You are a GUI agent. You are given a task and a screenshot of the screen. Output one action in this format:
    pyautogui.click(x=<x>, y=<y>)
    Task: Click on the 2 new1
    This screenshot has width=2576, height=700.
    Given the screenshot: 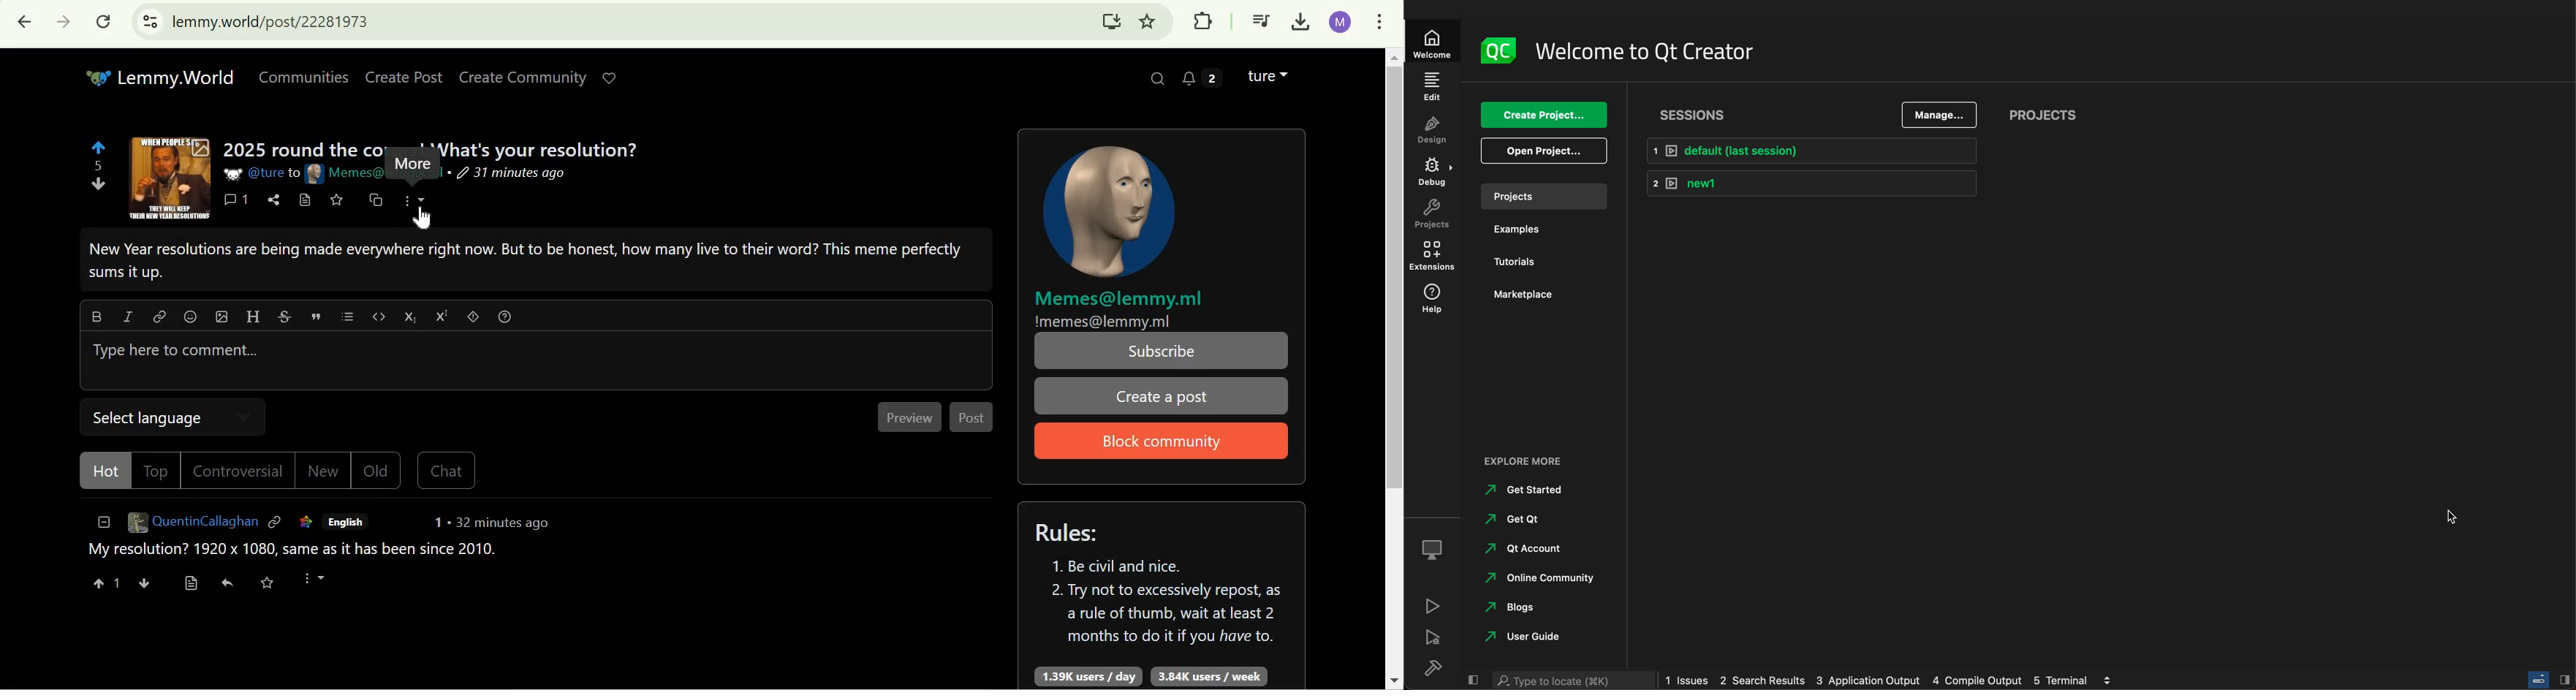 What is the action you would take?
    pyautogui.click(x=1814, y=183)
    